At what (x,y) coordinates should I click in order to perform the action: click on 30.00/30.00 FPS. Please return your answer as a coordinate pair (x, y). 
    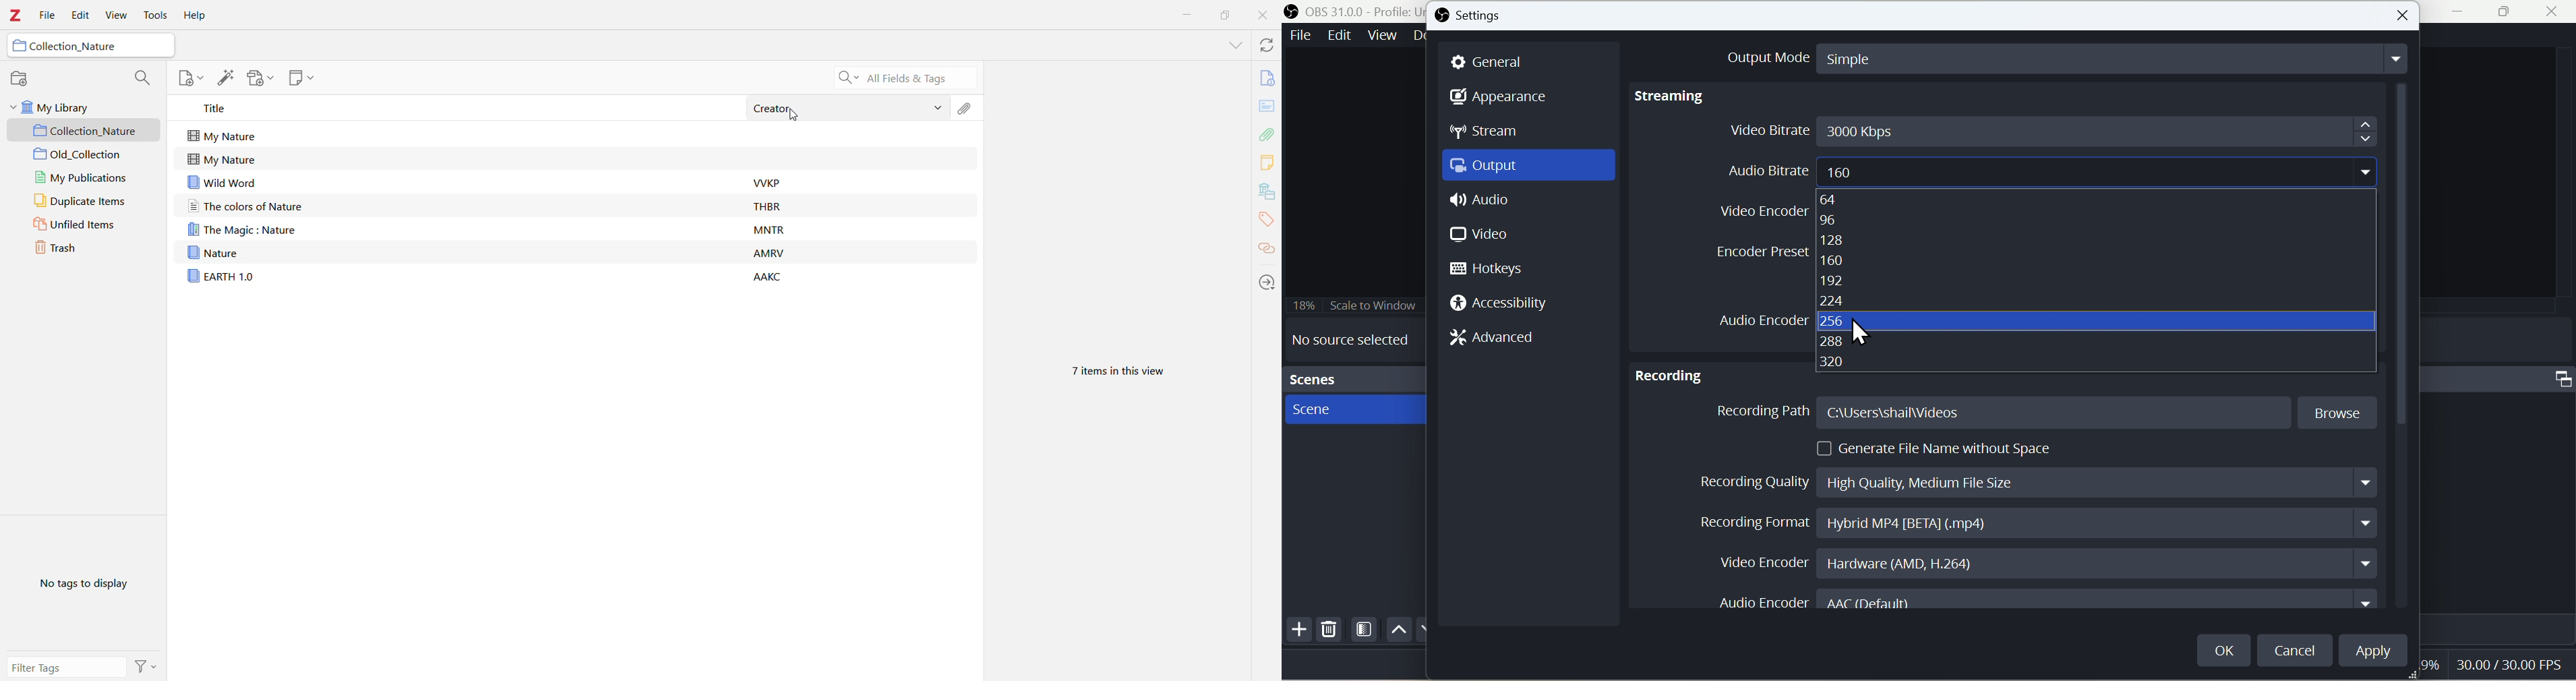
    Looking at the image, I should click on (2505, 663).